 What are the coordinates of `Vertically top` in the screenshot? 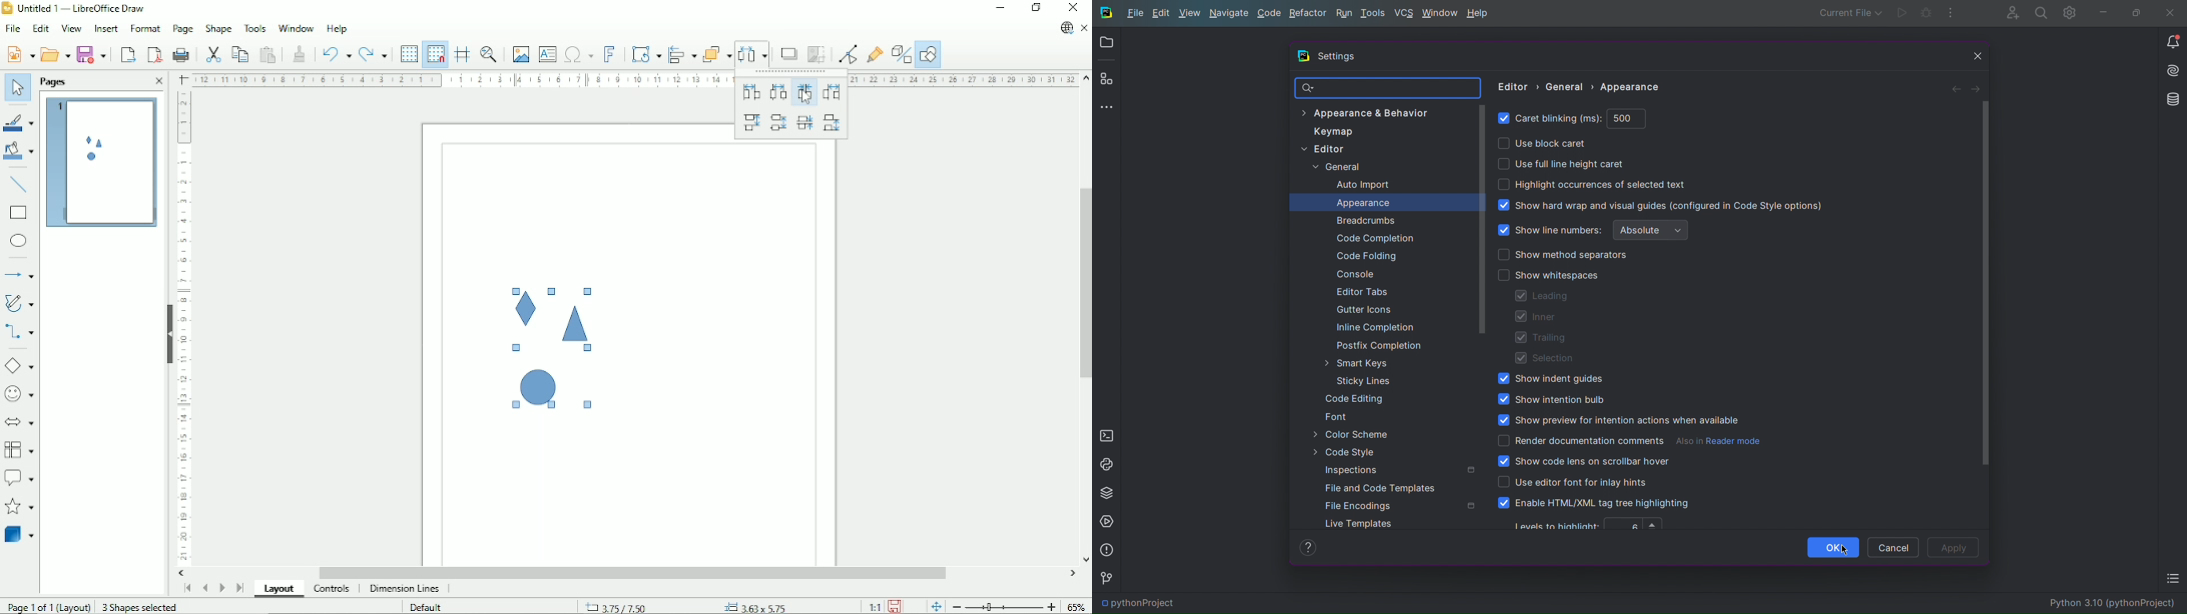 It's located at (751, 123).